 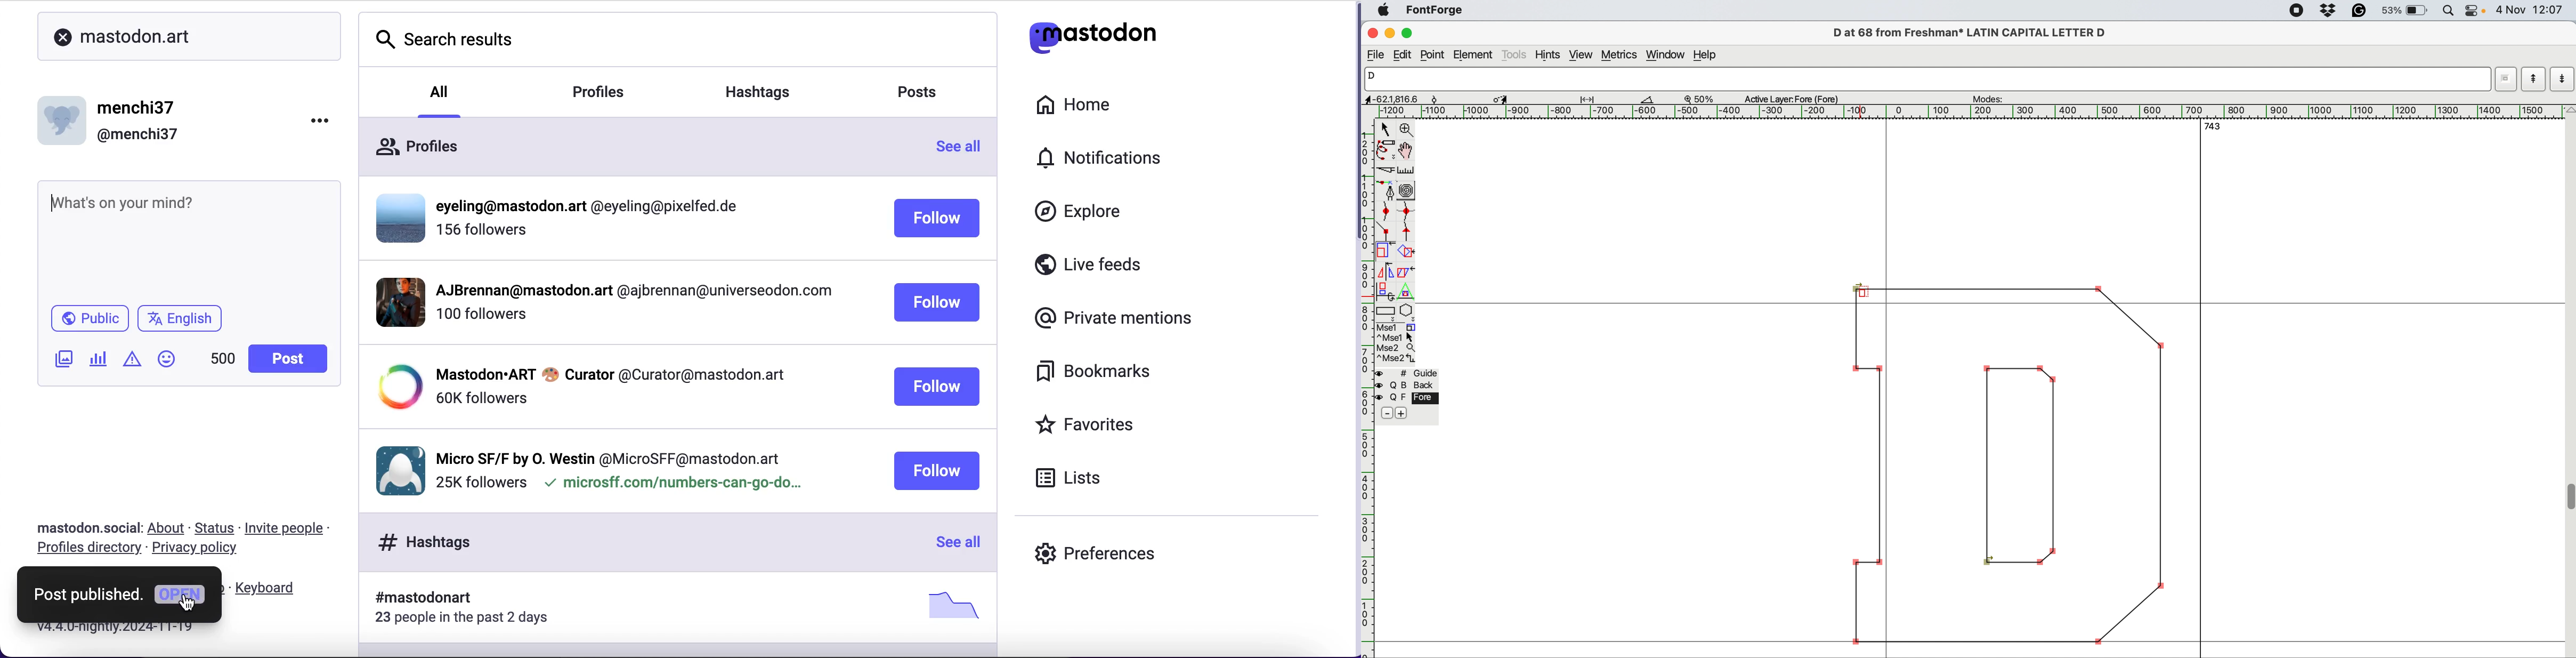 What do you see at coordinates (913, 93) in the screenshot?
I see `posts` at bounding box center [913, 93].